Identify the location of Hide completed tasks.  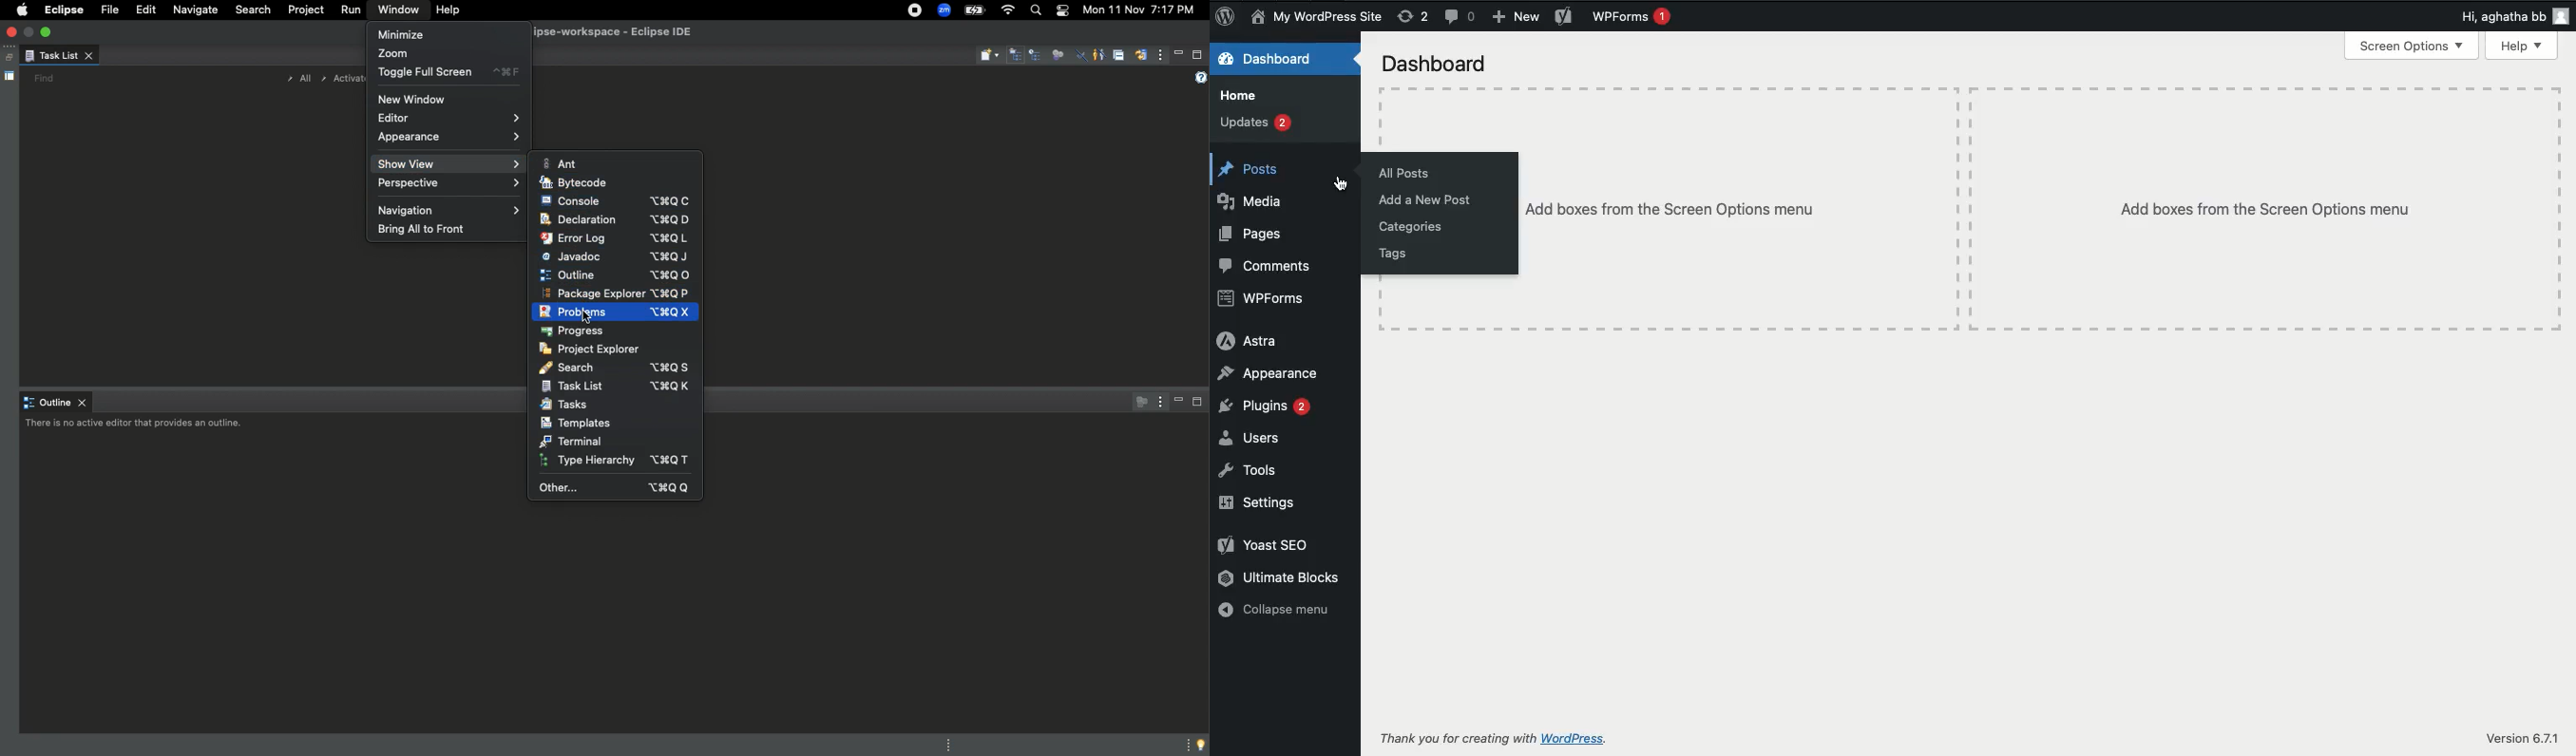
(1082, 57).